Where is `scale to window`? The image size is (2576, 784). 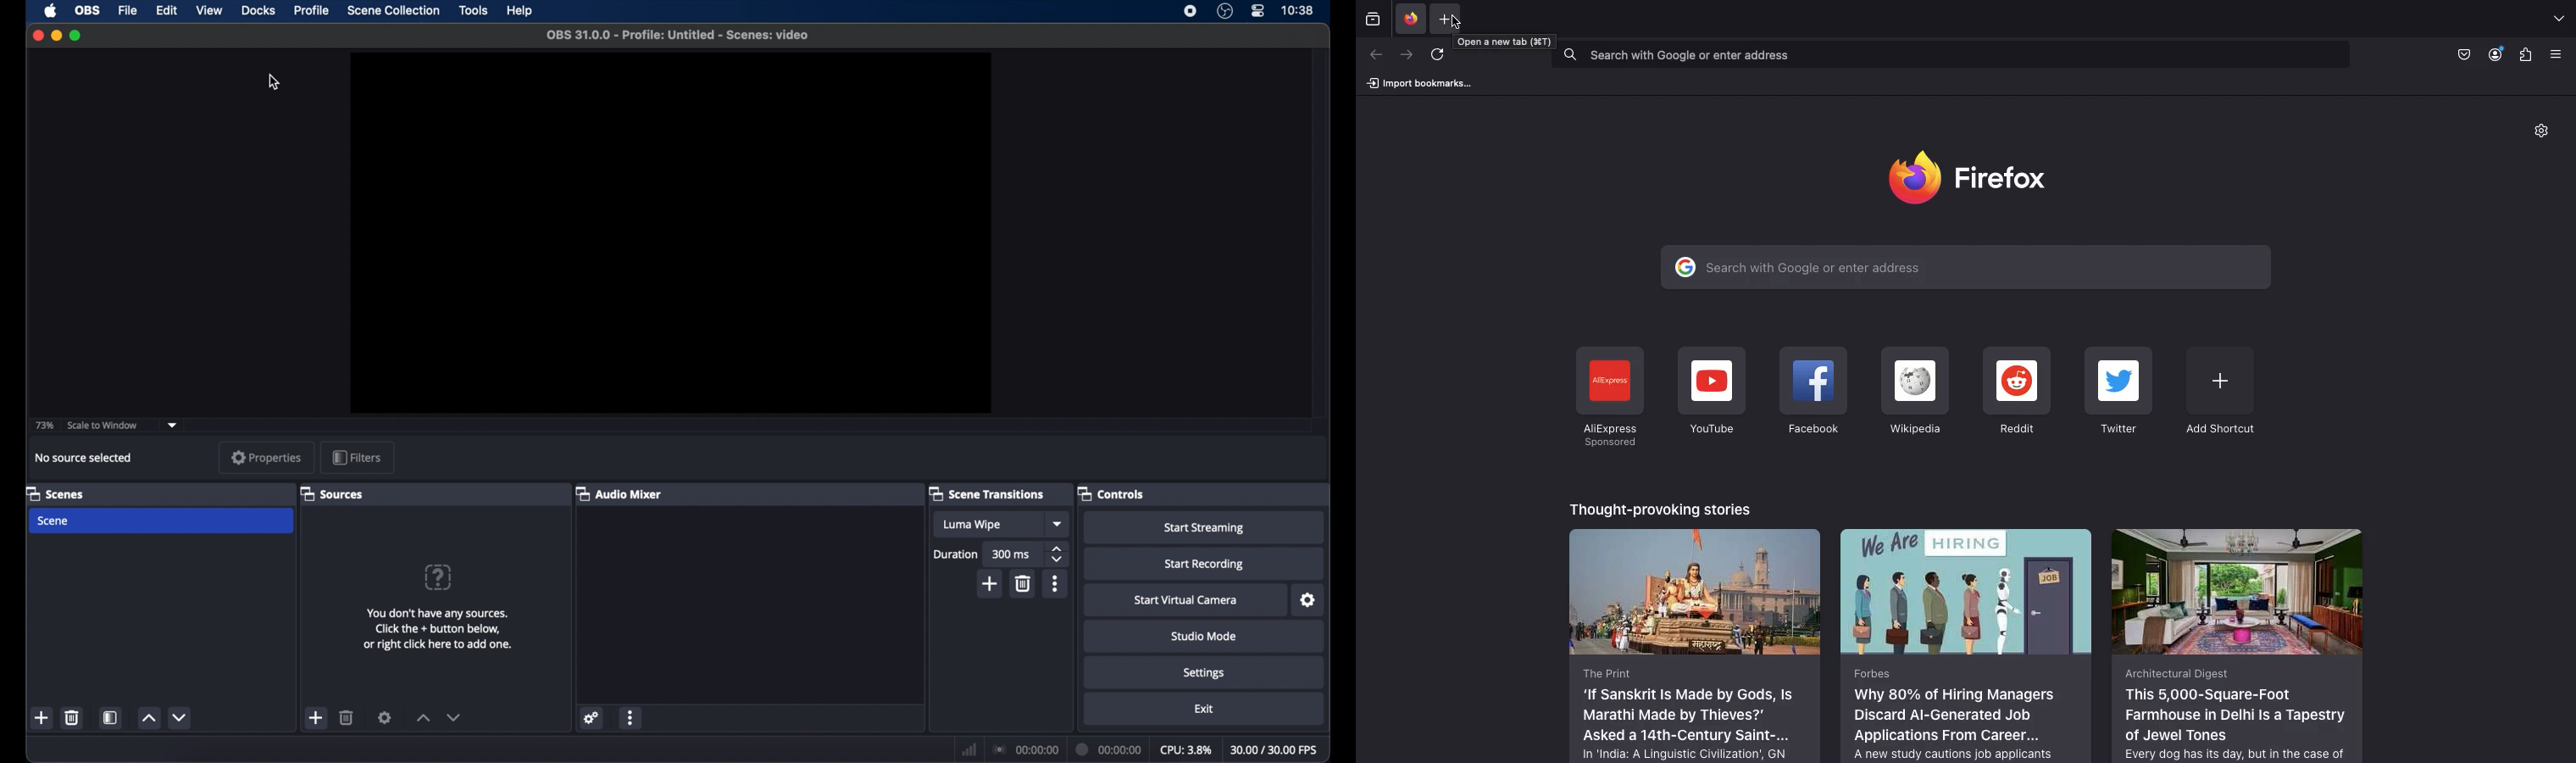
scale to window is located at coordinates (103, 425).